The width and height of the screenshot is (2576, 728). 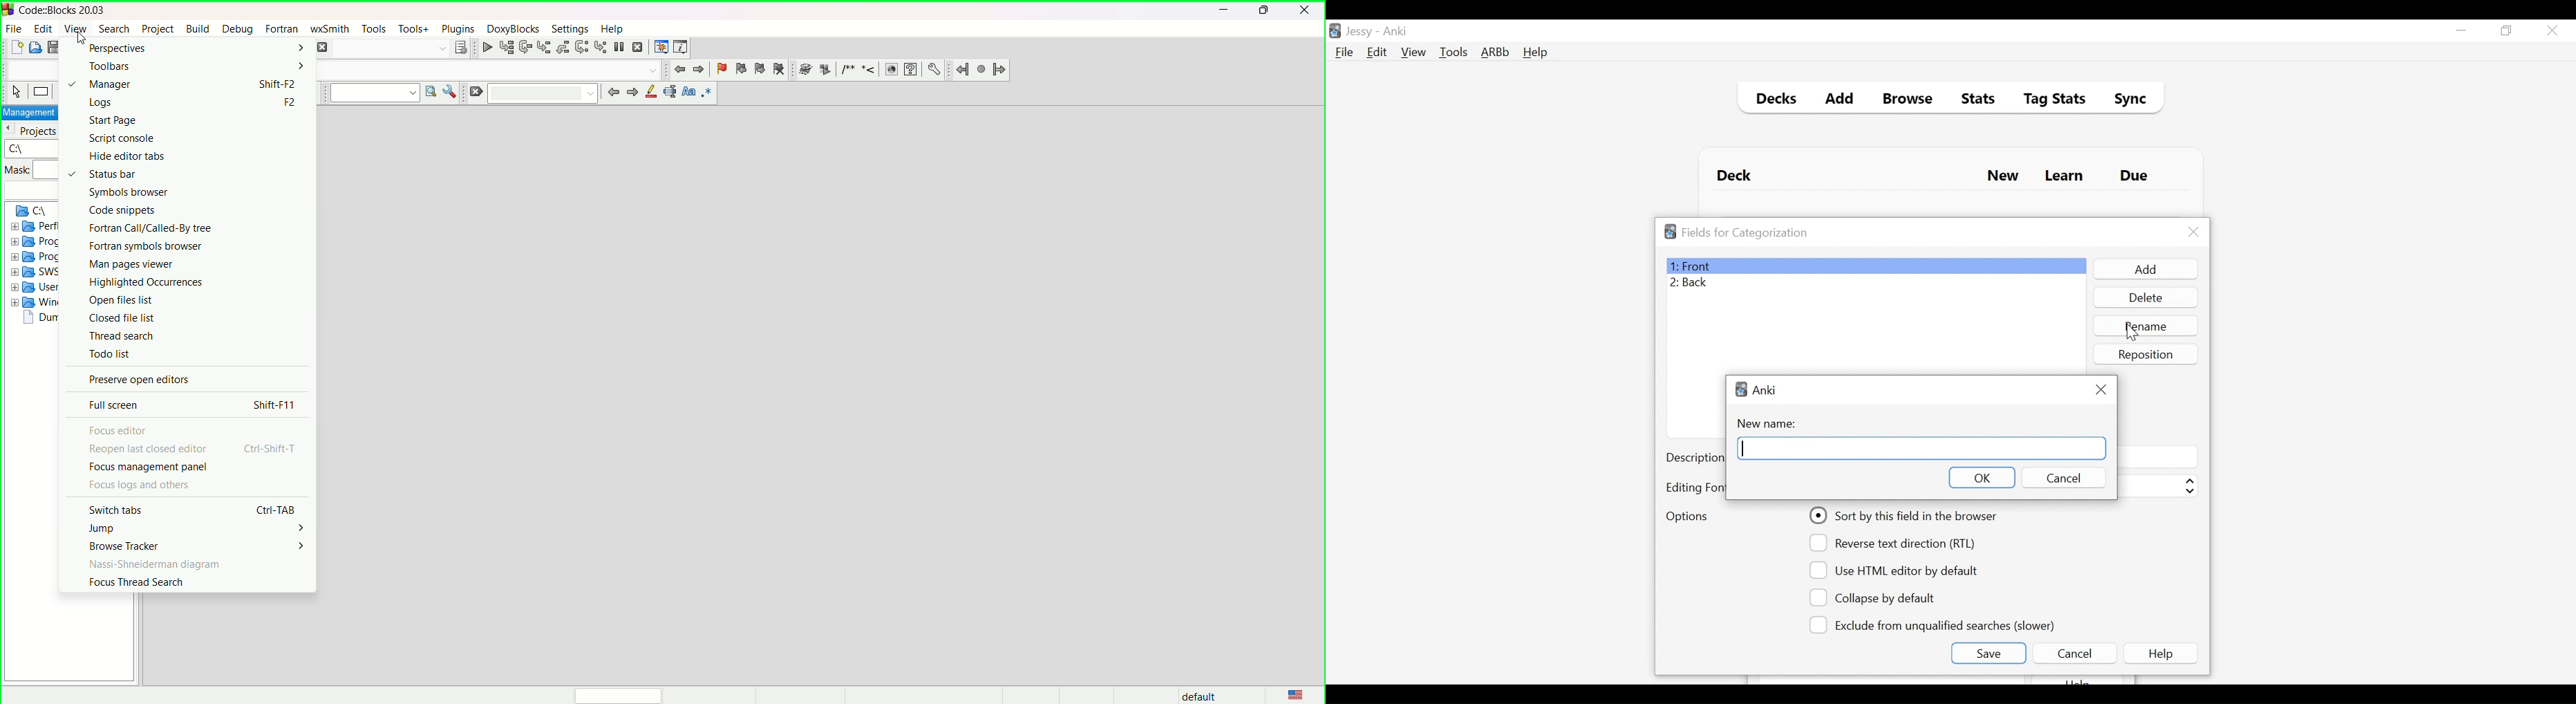 What do you see at coordinates (116, 49) in the screenshot?
I see `perspectives` at bounding box center [116, 49].